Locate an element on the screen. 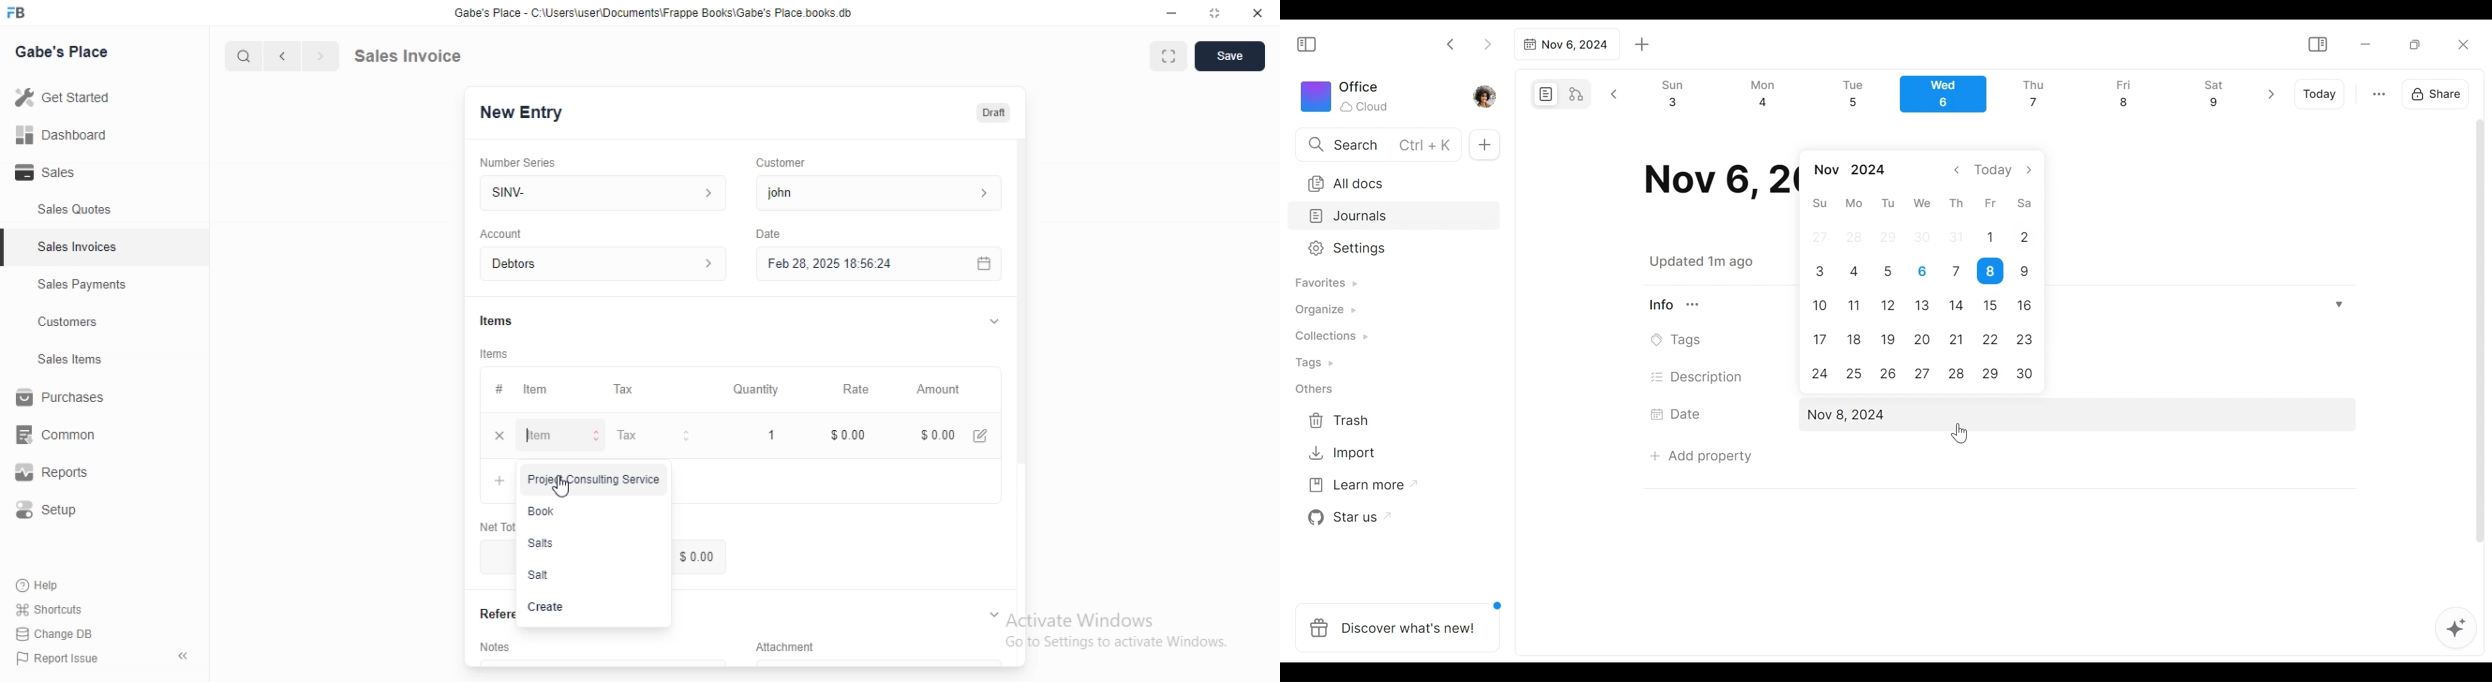 The image size is (2492, 700). Account is located at coordinates (607, 264).